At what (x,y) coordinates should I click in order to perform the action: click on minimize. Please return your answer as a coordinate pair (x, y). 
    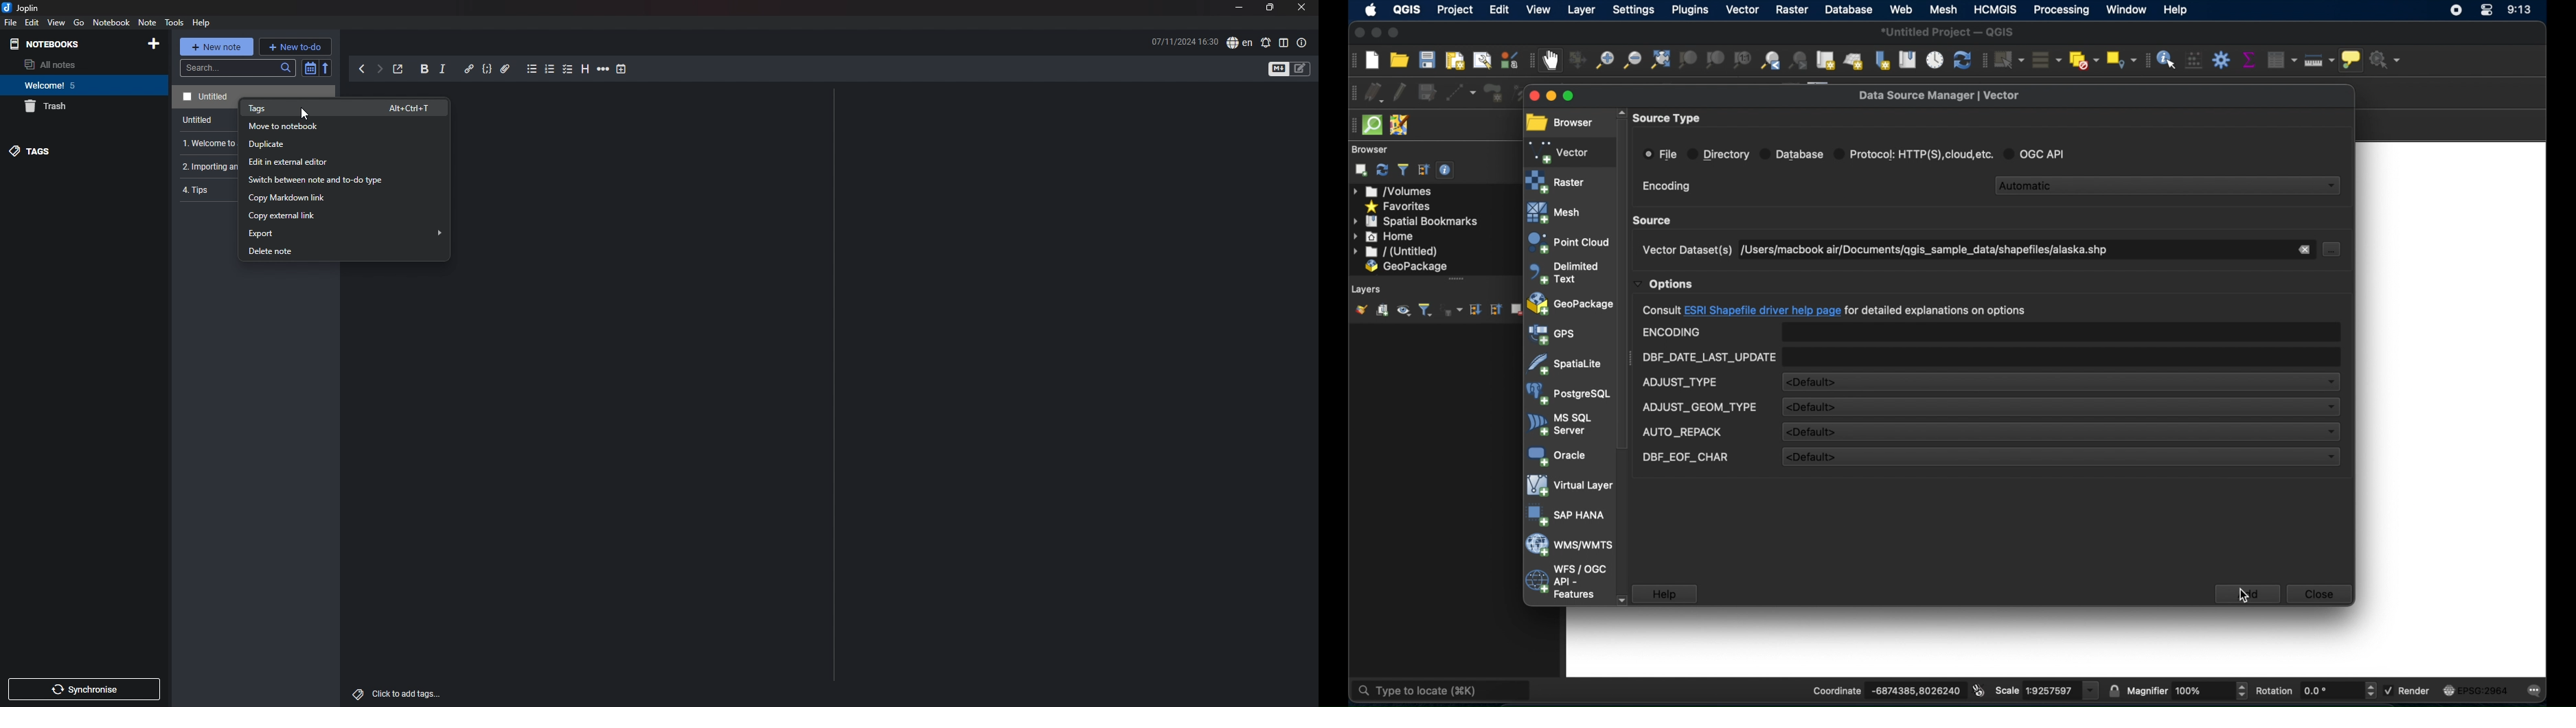
    Looking at the image, I should click on (1239, 9).